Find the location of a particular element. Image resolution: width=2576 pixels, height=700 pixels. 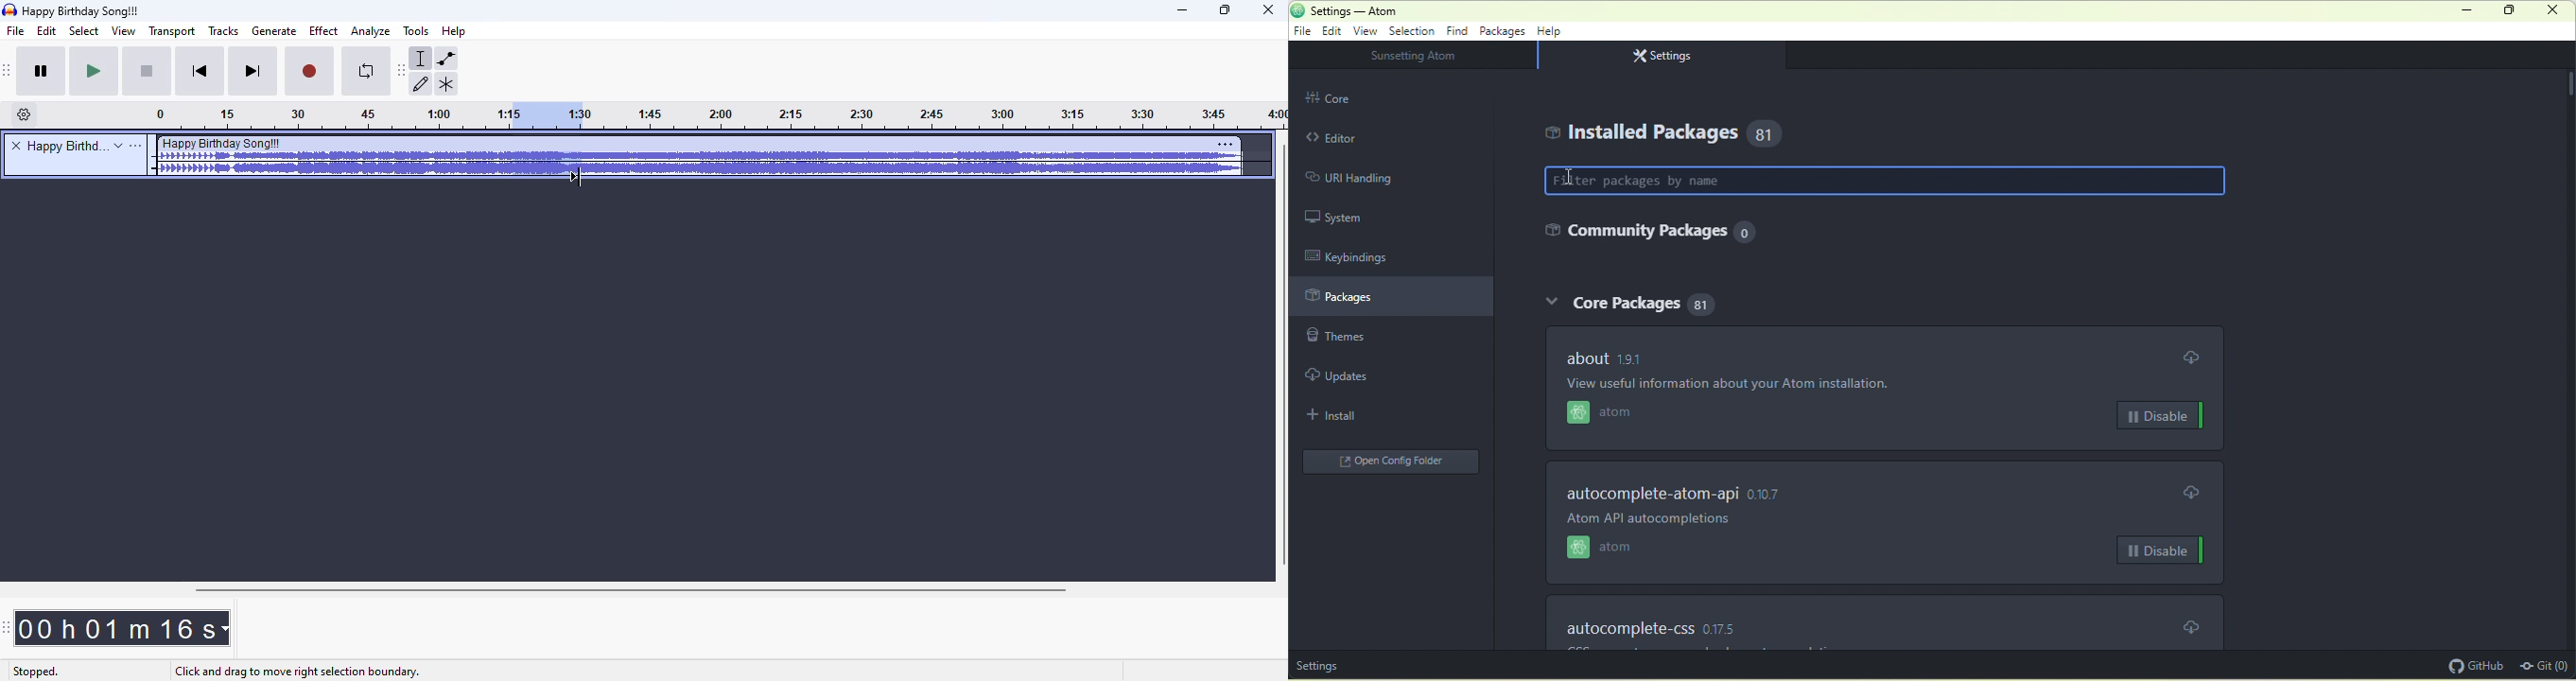

multi-tool is located at coordinates (446, 84).